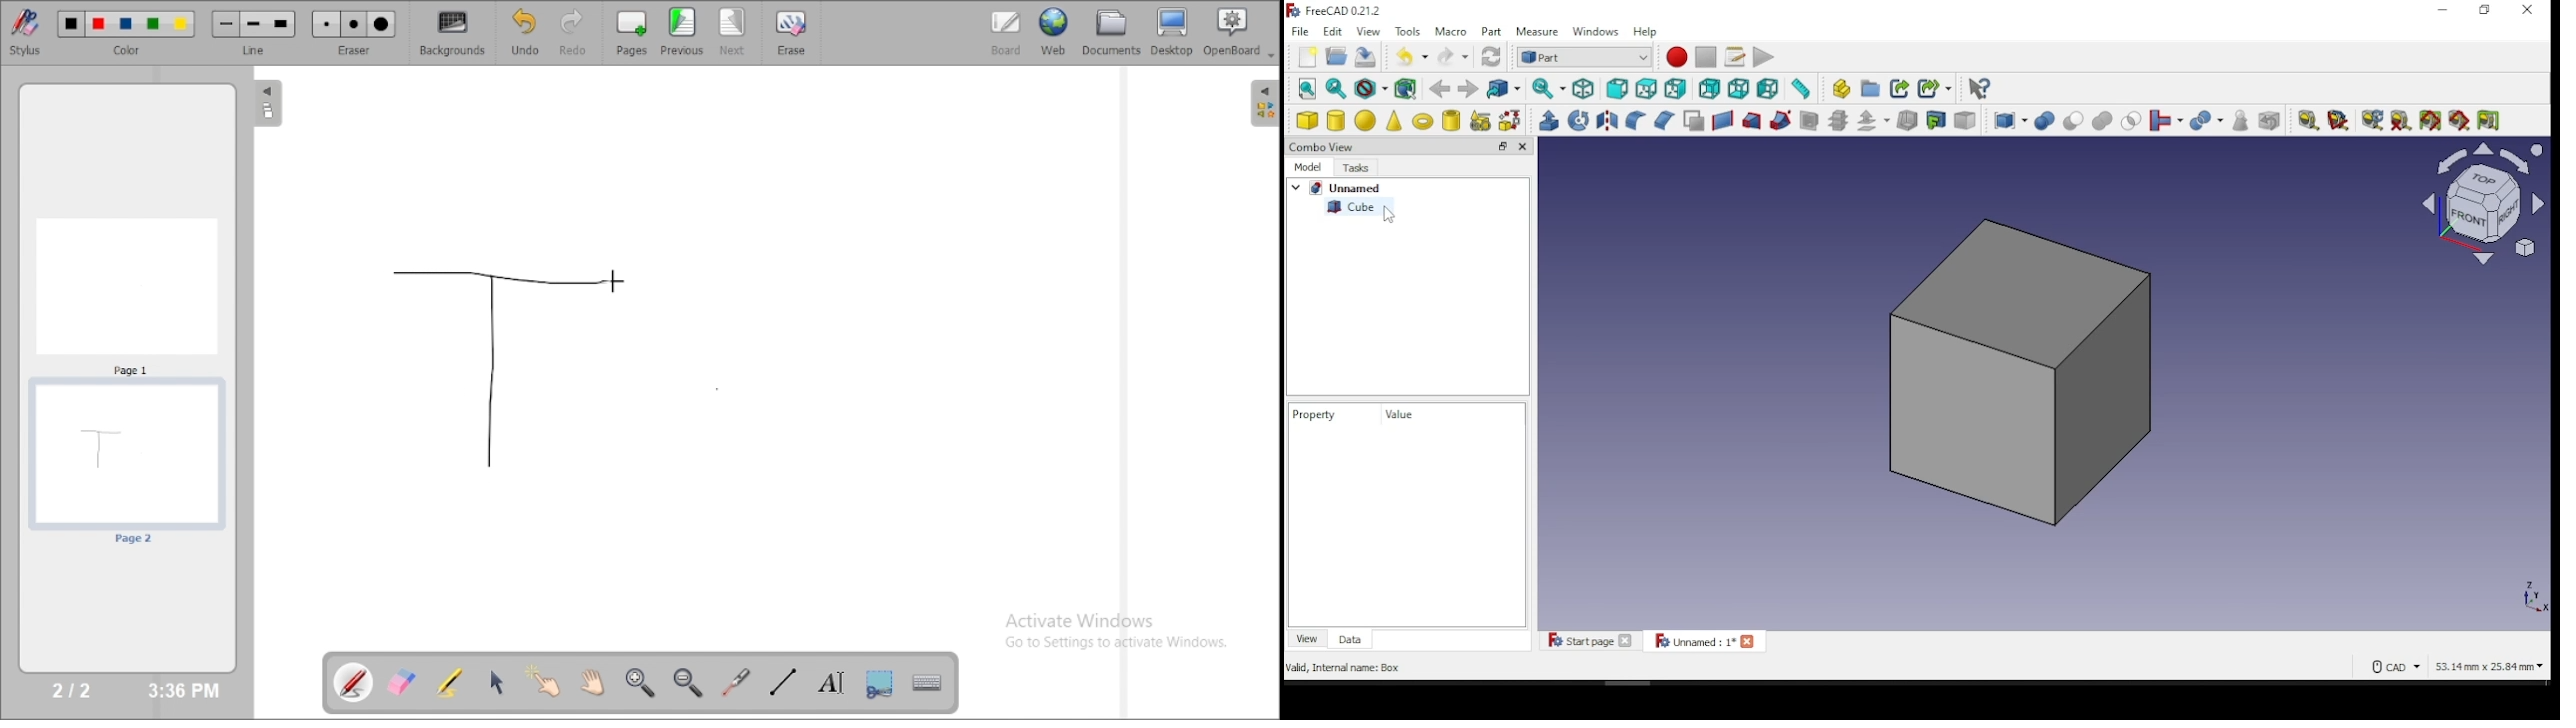 Image resolution: width=2576 pixels, height=728 pixels. Describe the element at coordinates (1366, 120) in the screenshot. I see `sphere` at that location.